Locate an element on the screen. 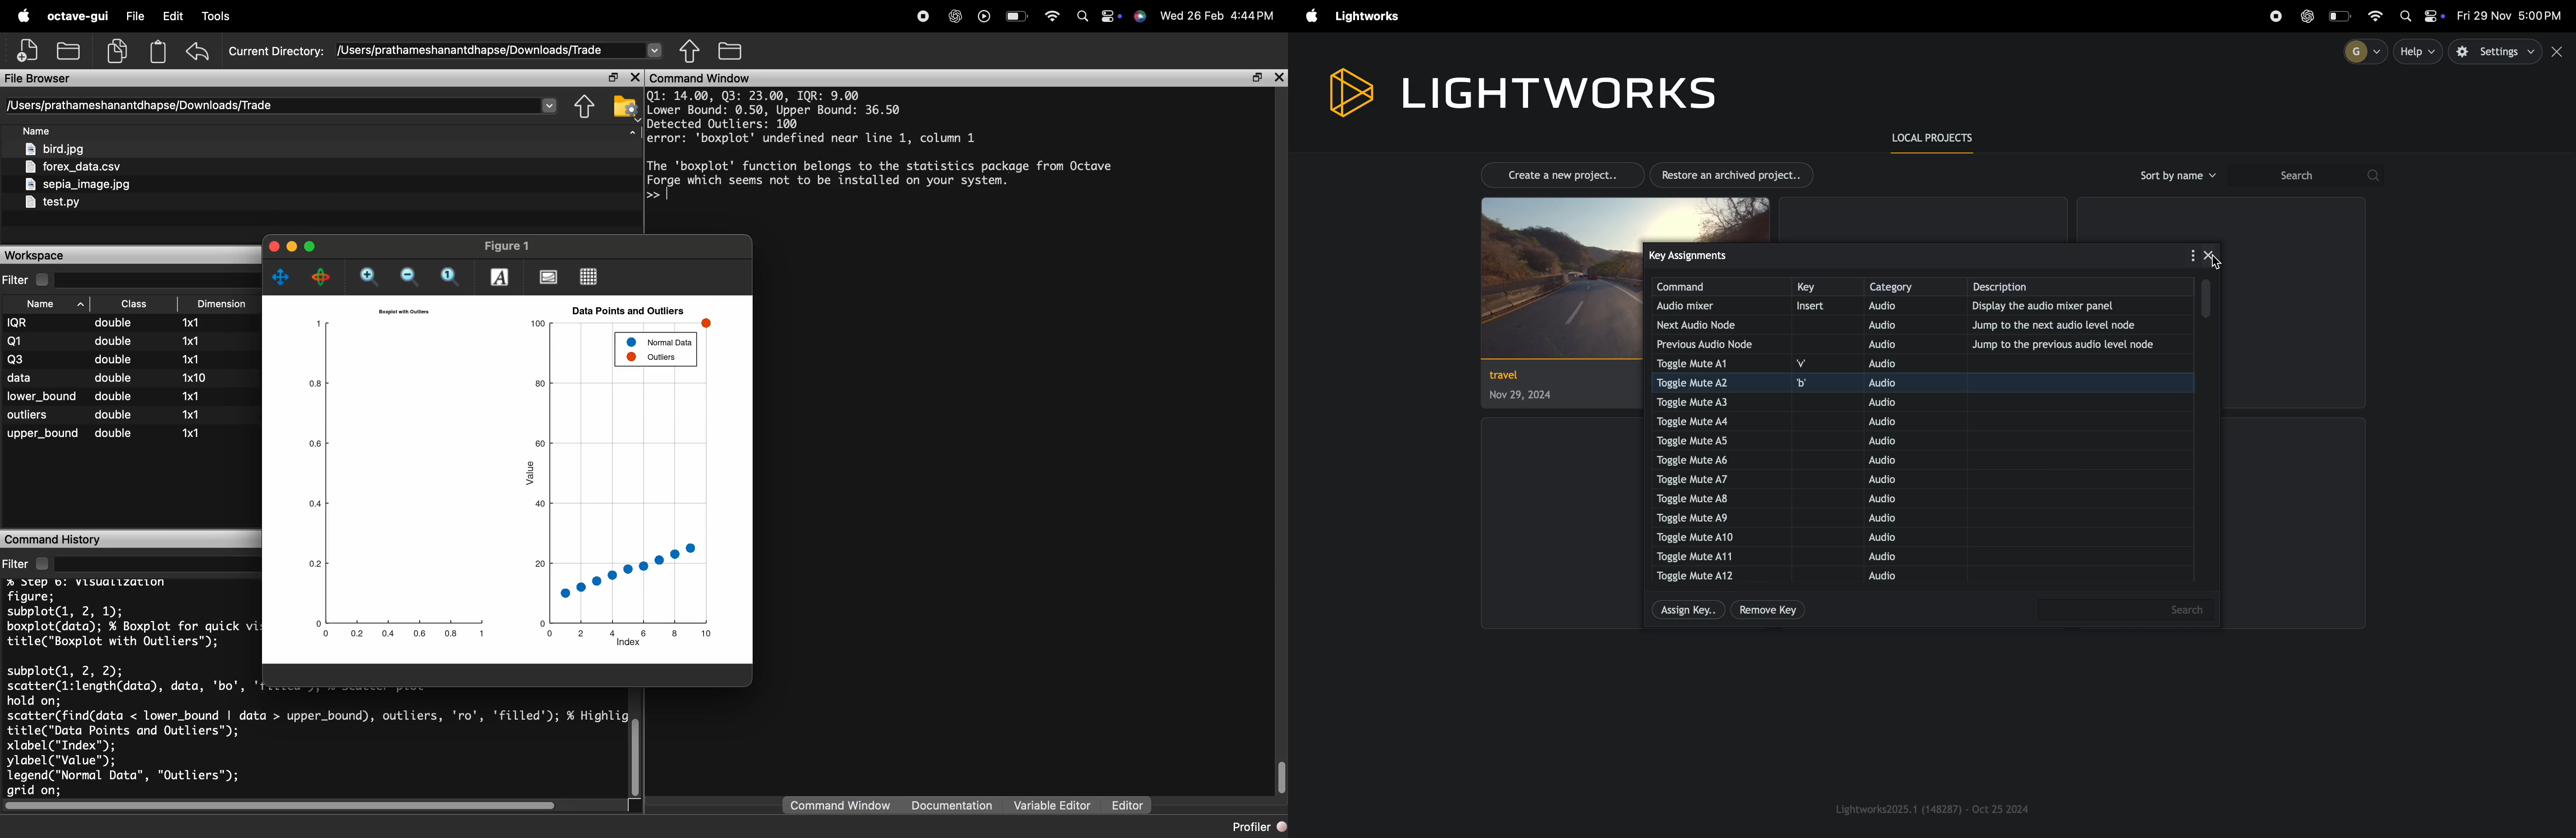 This screenshot has height=840, width=2576. light works is located at coordinates (1520, 90).